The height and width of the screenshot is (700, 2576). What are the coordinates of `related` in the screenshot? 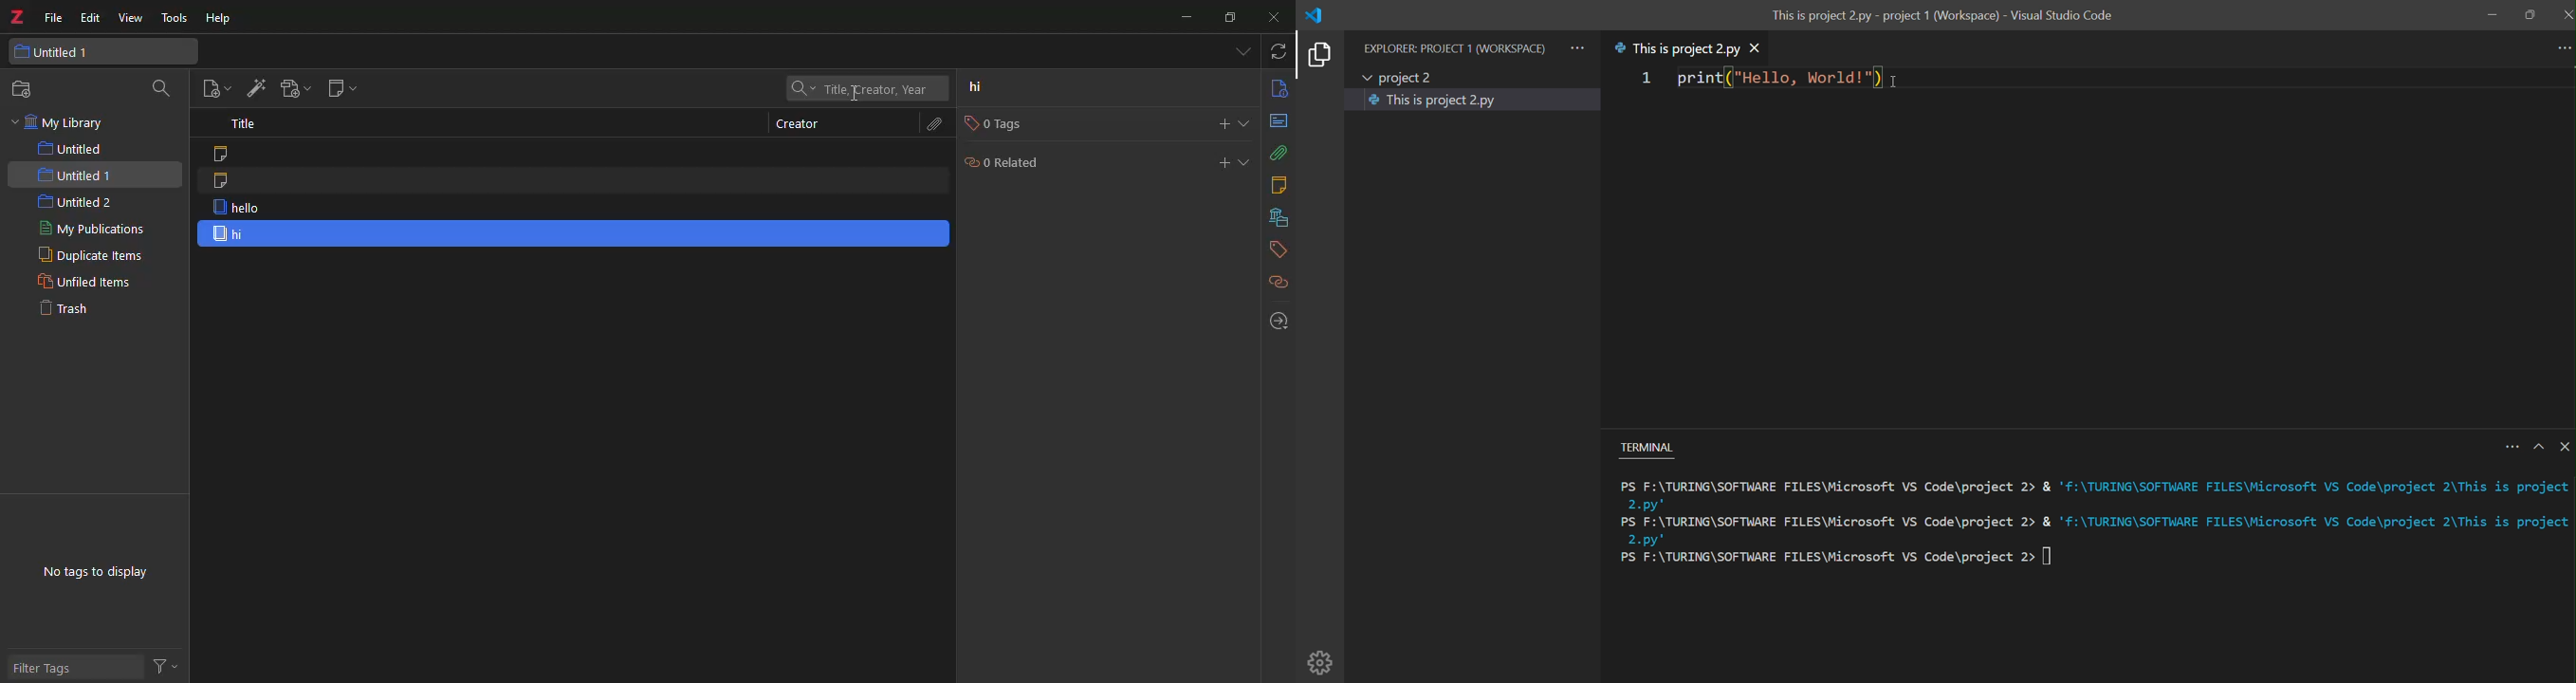 It's located at (1278, 283).